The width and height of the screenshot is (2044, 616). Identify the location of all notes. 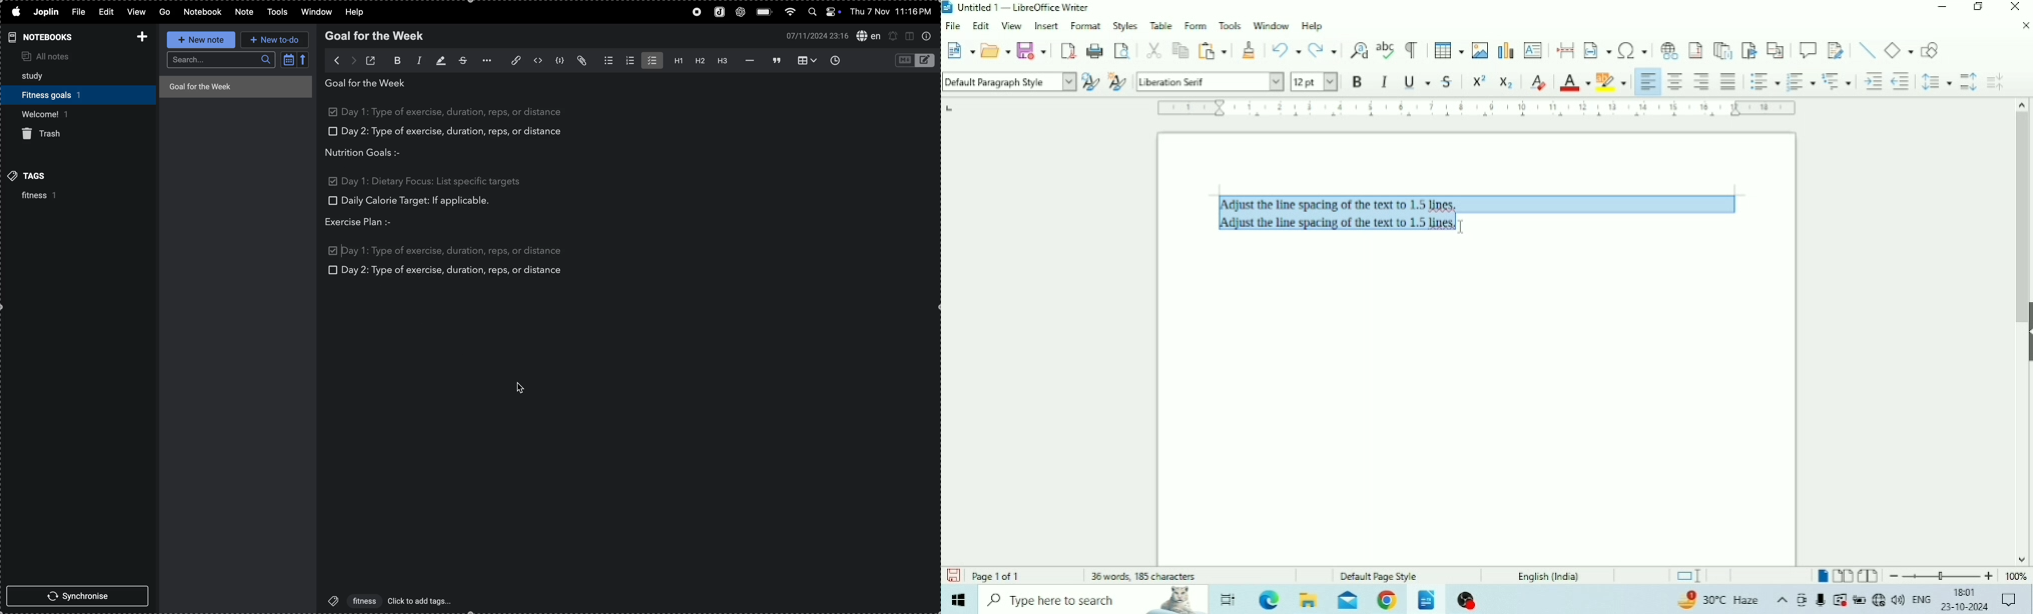
(63, 55).